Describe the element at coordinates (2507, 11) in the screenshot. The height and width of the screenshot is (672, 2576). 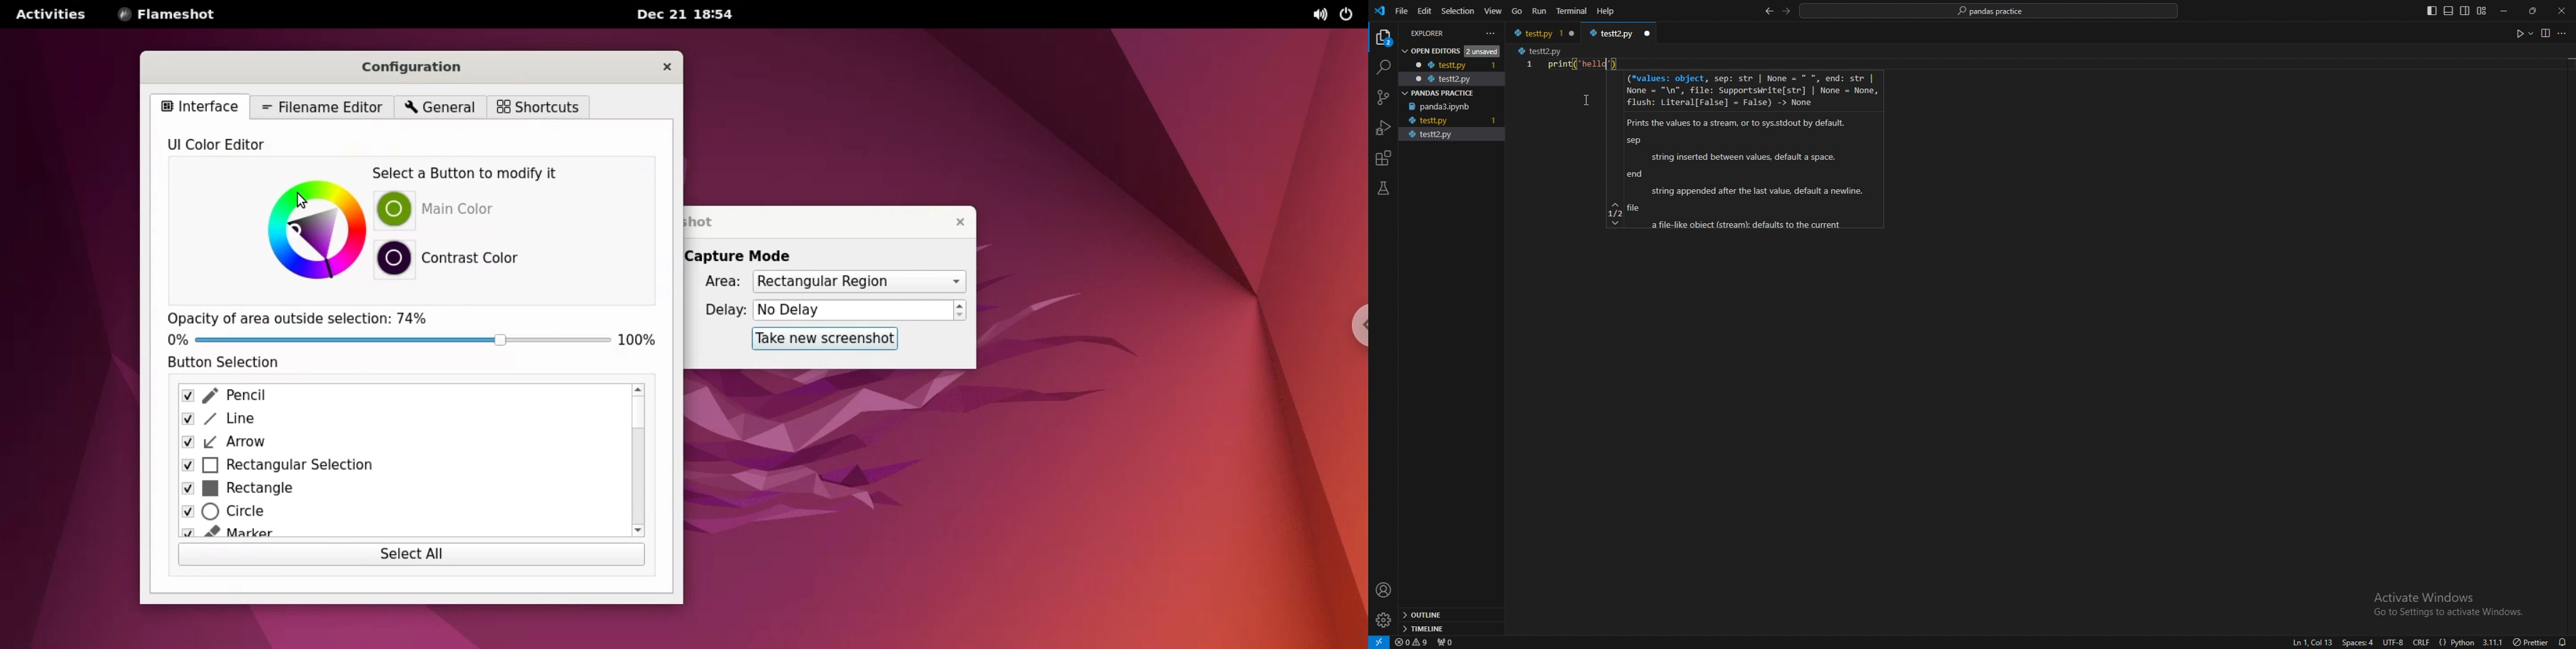
I see `minimize` at that location.